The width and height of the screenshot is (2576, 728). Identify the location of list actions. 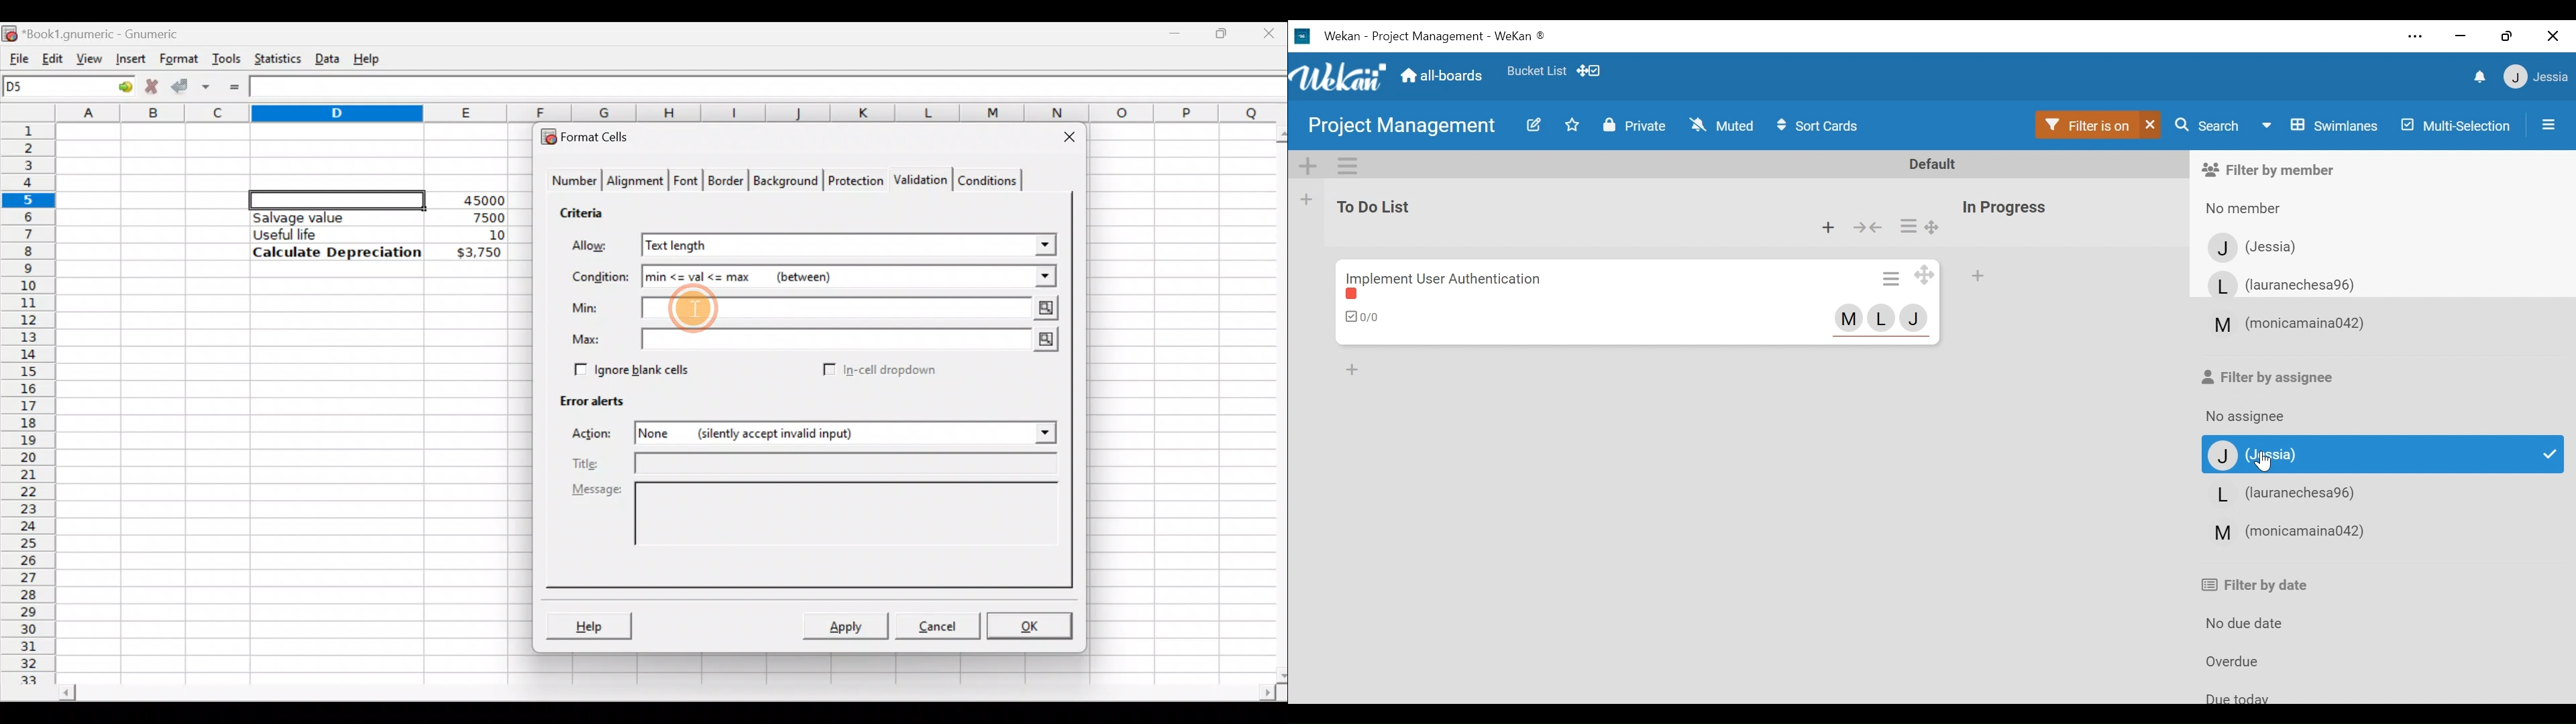
(1906, 227).